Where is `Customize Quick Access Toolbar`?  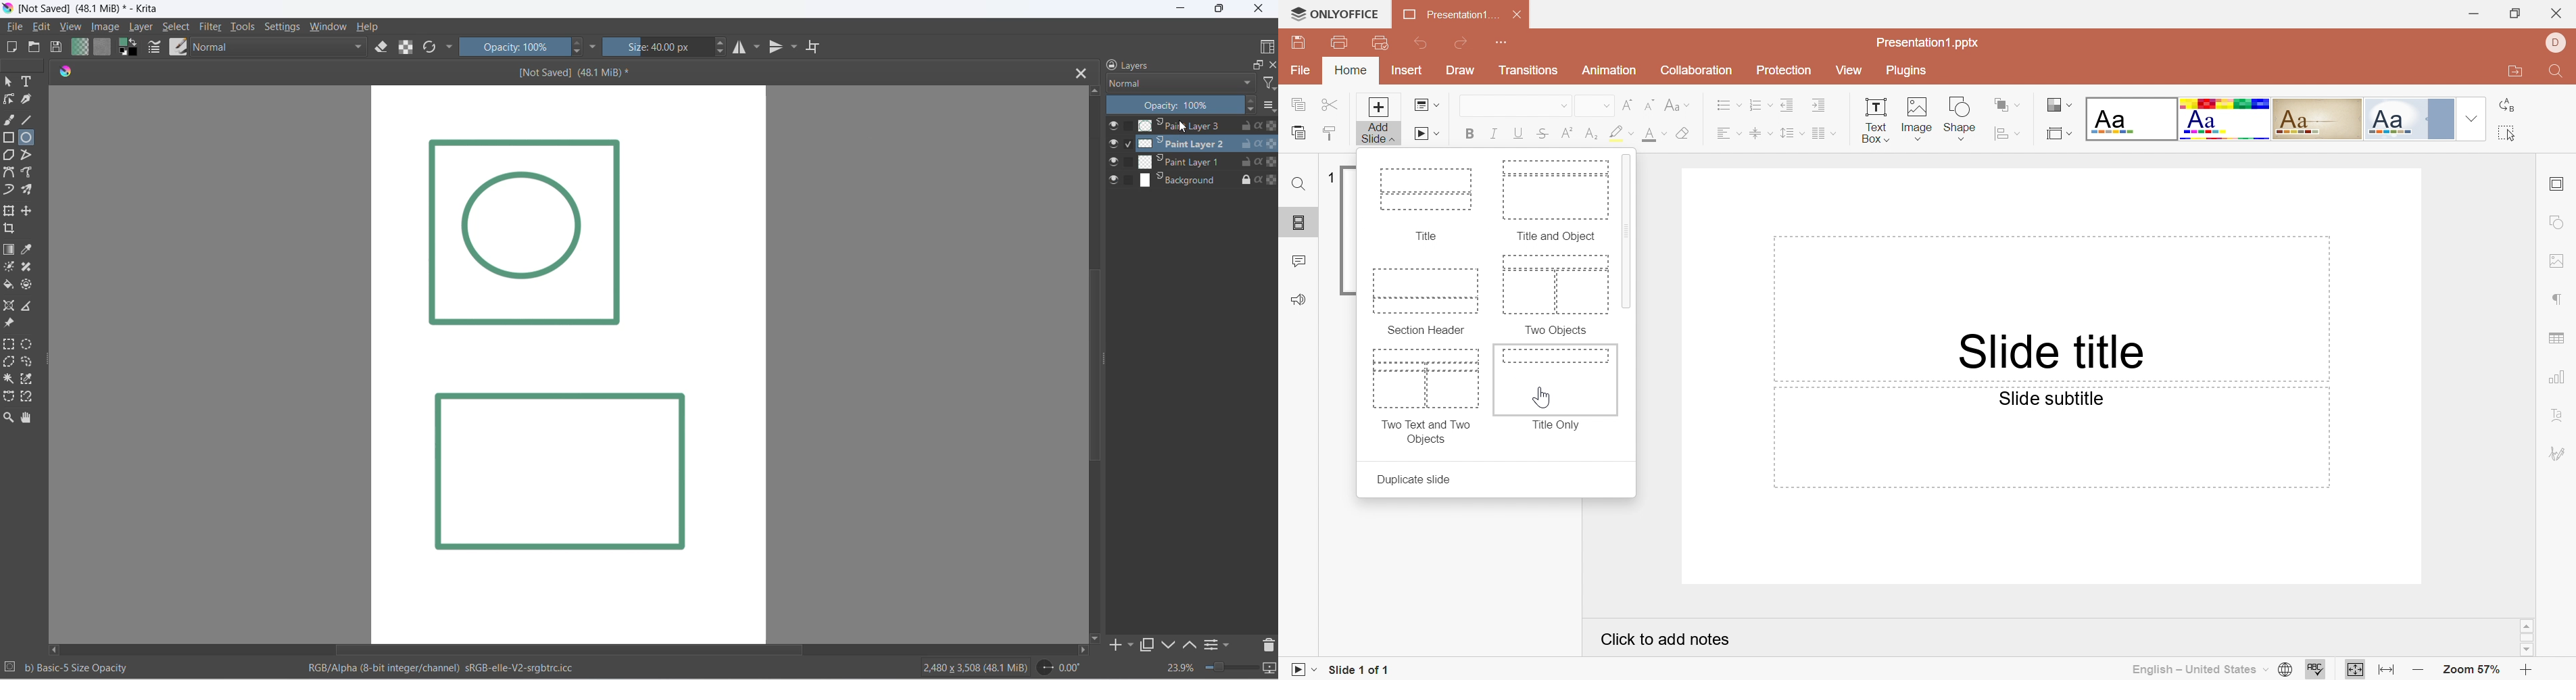 Customize Quick Access Toolbar is located at coordinates (1502, 44).